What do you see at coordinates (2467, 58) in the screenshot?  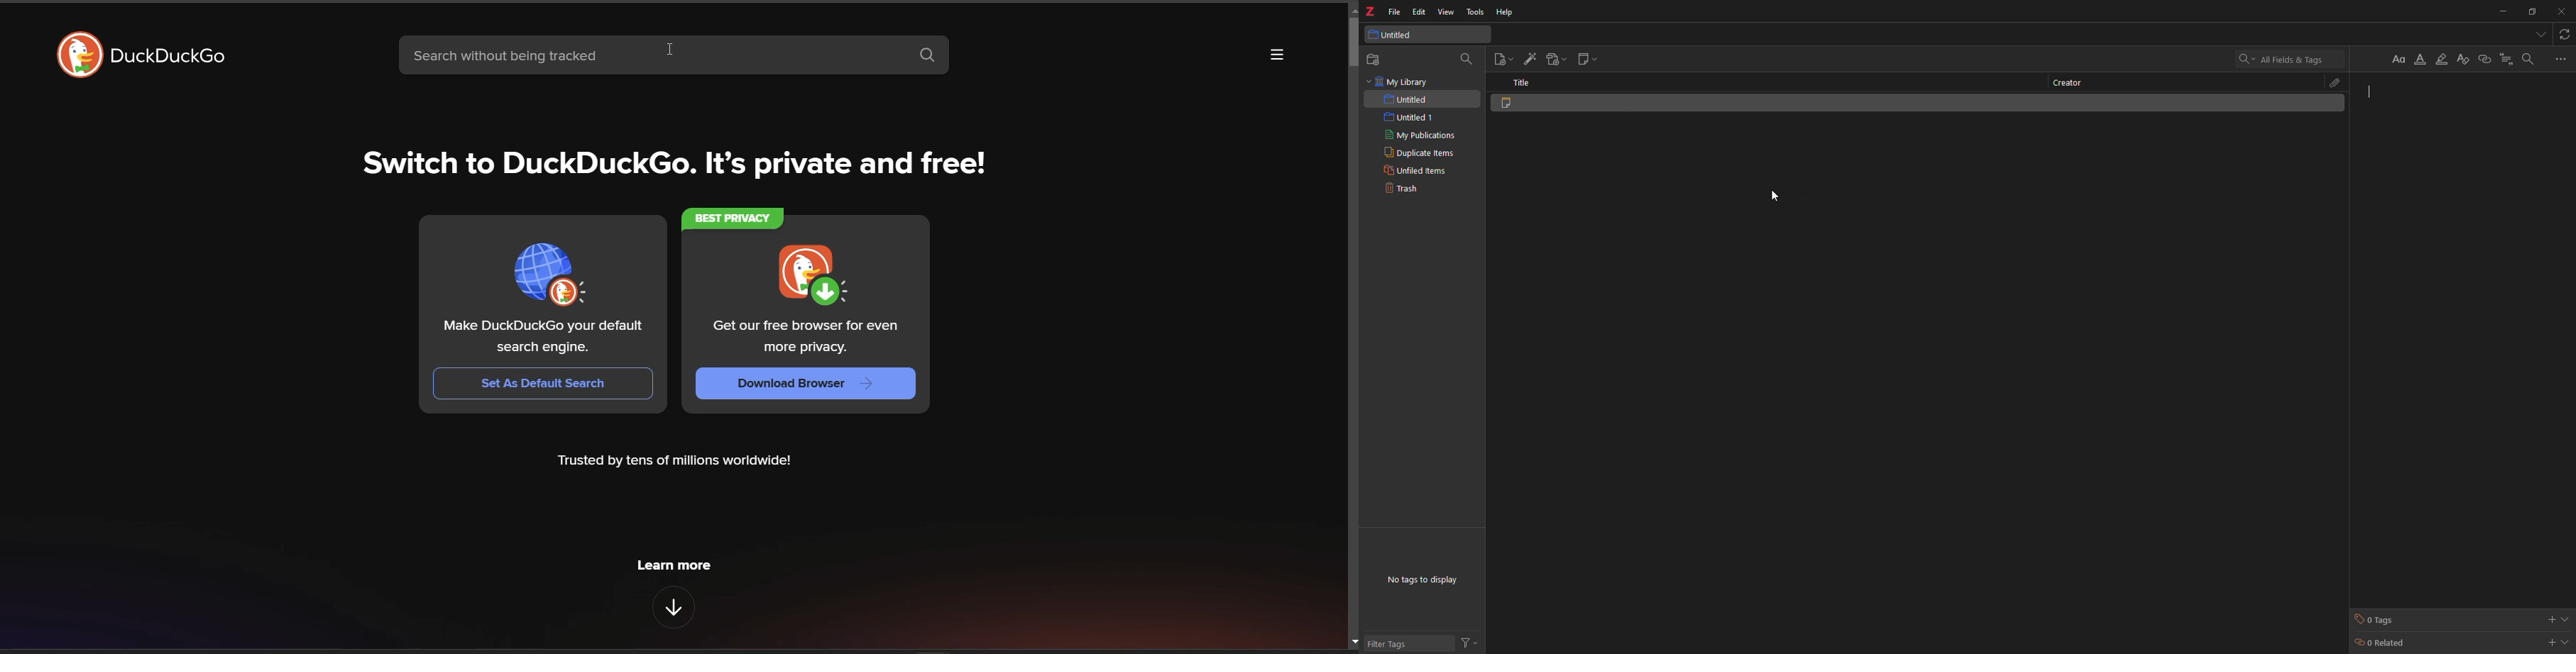 I see `clear formatting` at bounding box center [2467, 58].